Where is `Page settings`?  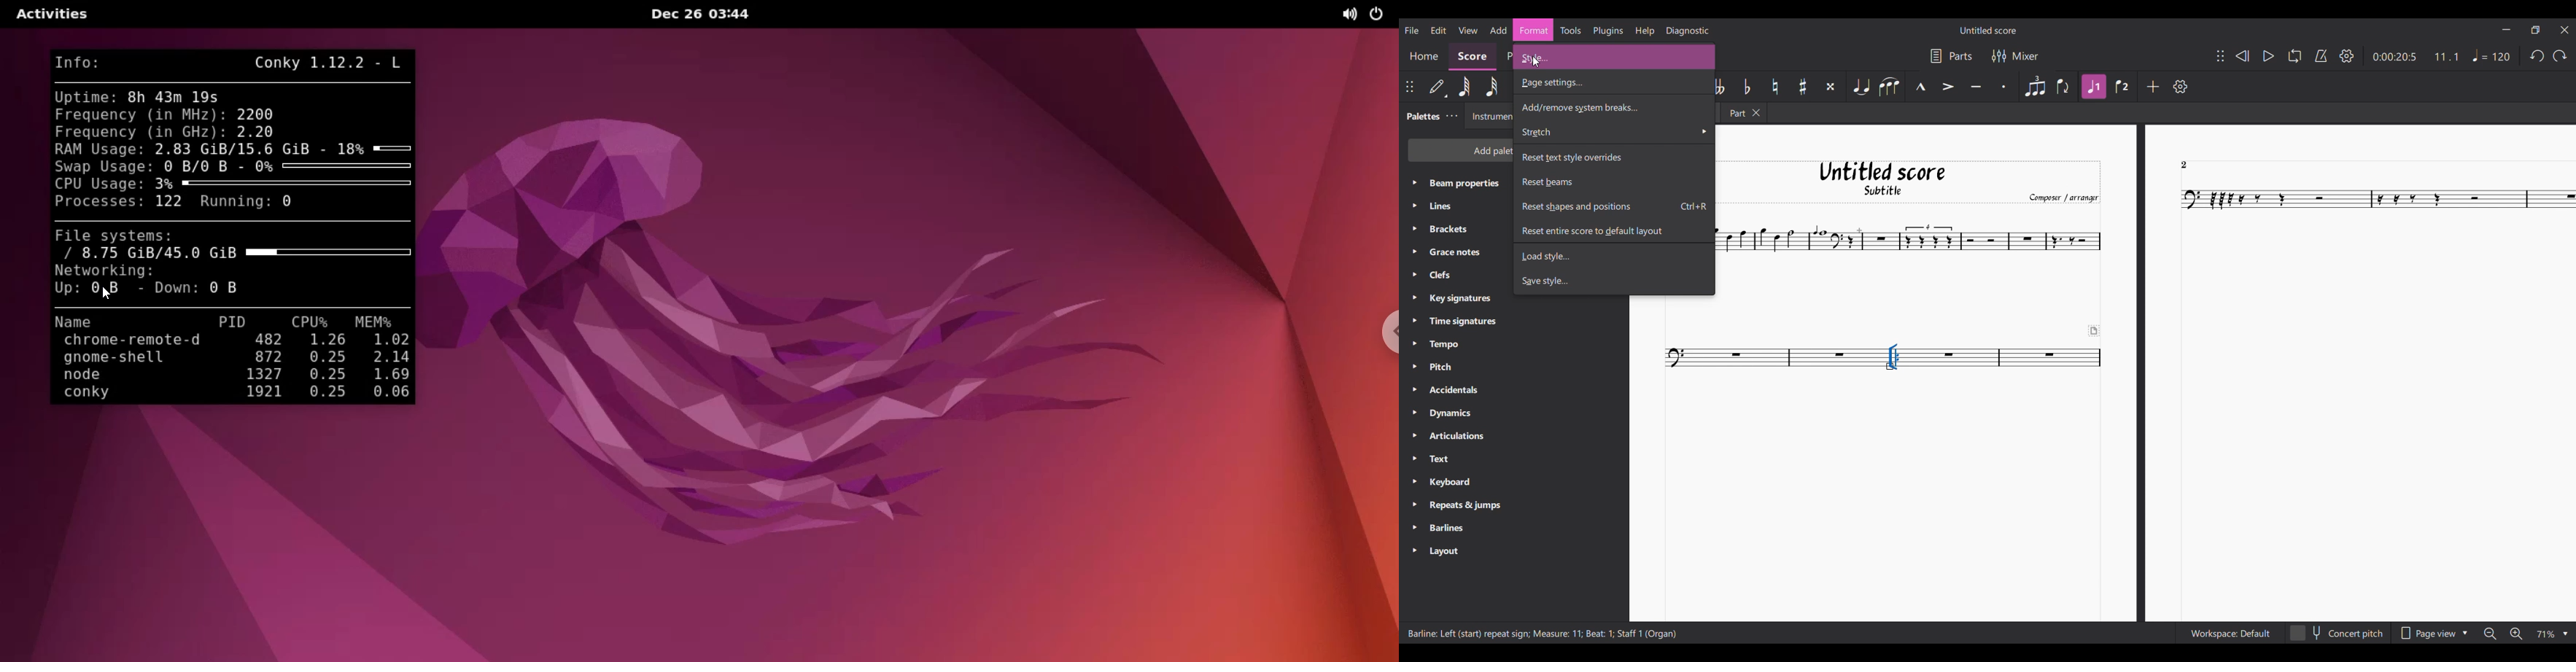
Page settings is located at coordinates (1613, 83).